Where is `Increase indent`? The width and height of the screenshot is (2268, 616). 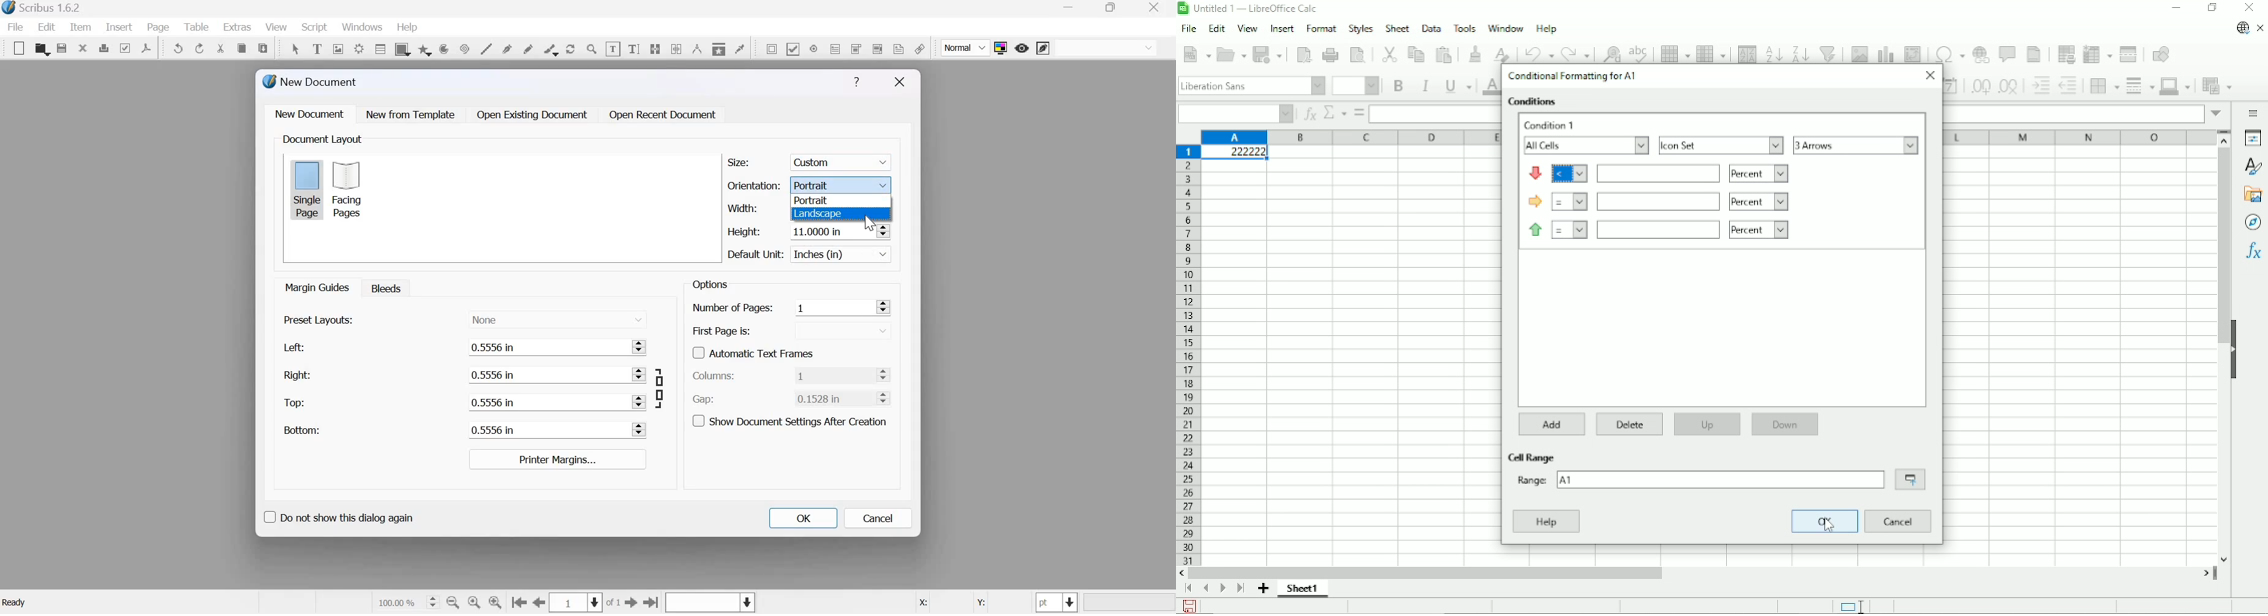
Increase indent is located at coordinates (2040, 86).